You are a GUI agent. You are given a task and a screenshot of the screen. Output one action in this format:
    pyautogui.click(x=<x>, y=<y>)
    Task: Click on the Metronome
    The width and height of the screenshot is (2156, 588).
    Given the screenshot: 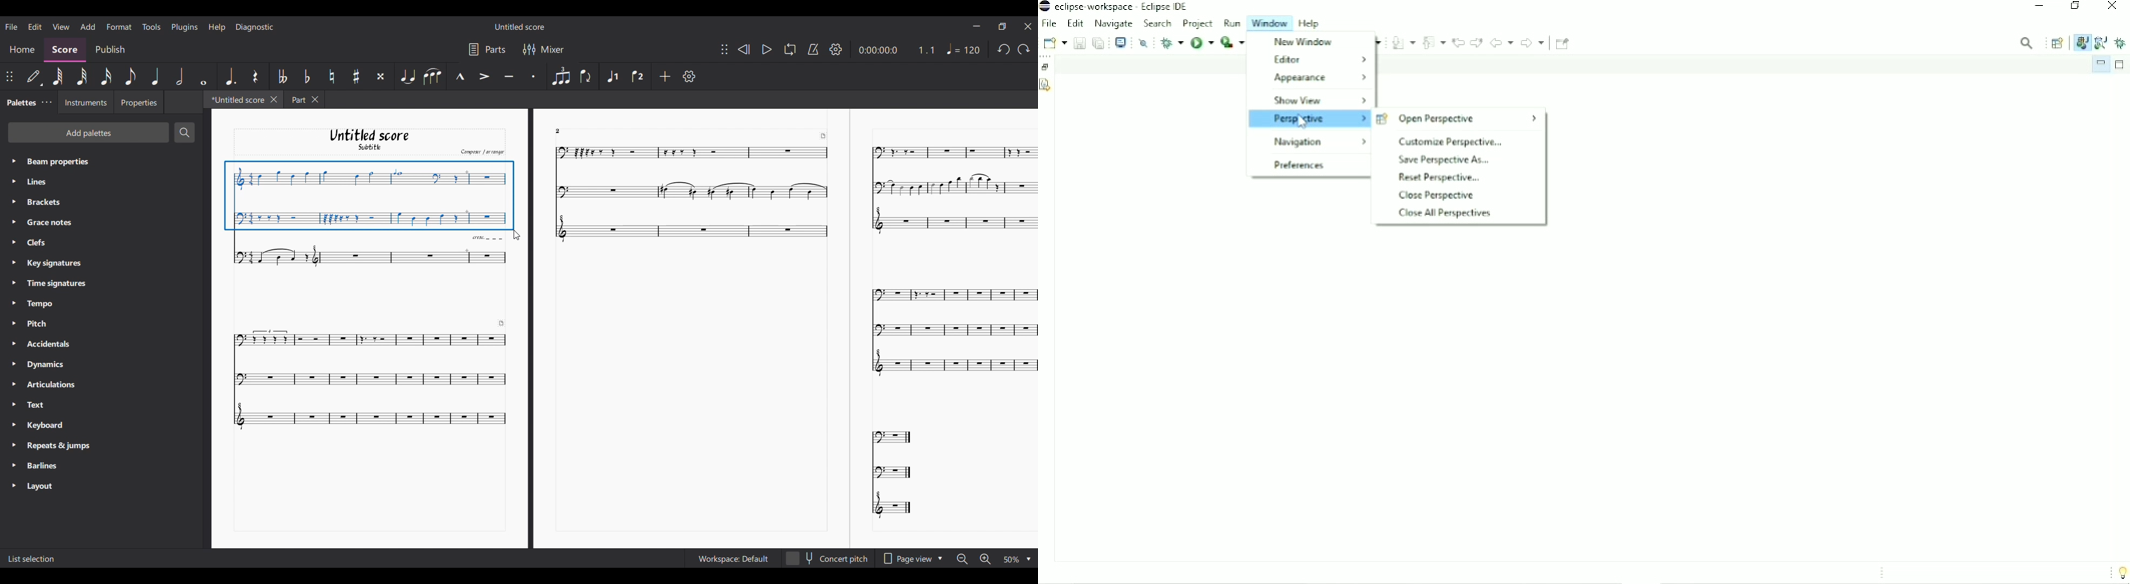 What is the action you would take?
    pyautogui.click(x=813, y=49)
    